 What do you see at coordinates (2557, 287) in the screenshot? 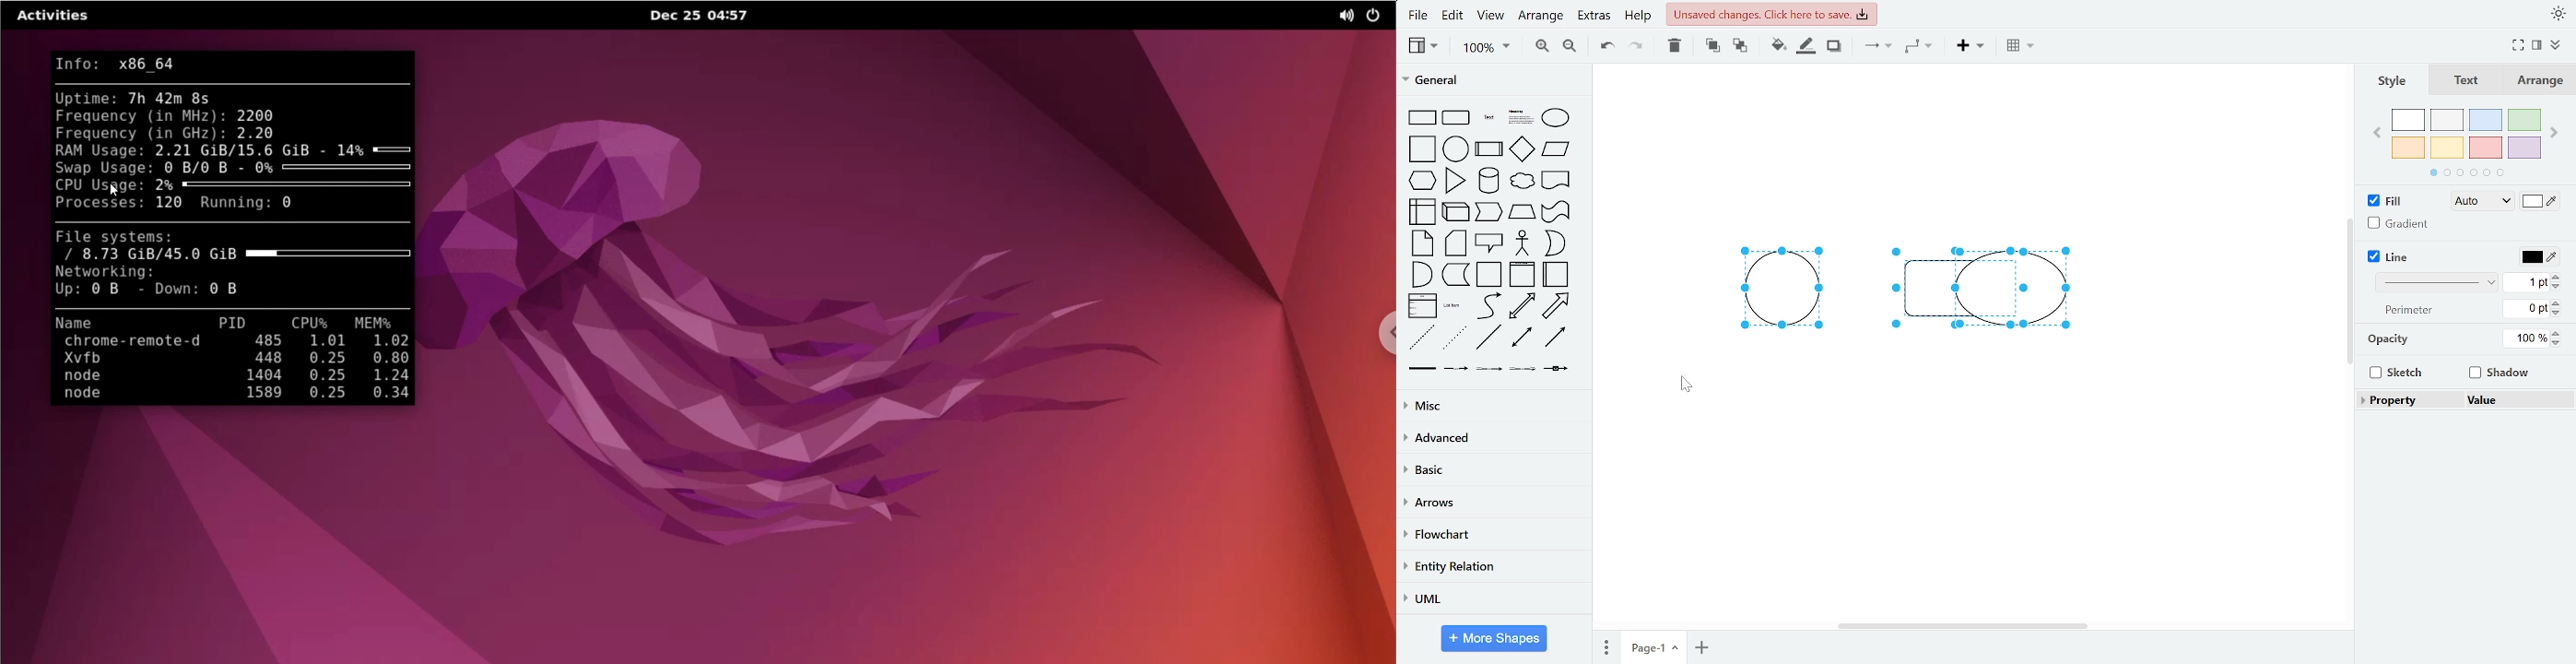
I see `decrease line thickness` at bounding box center [2557, 287].